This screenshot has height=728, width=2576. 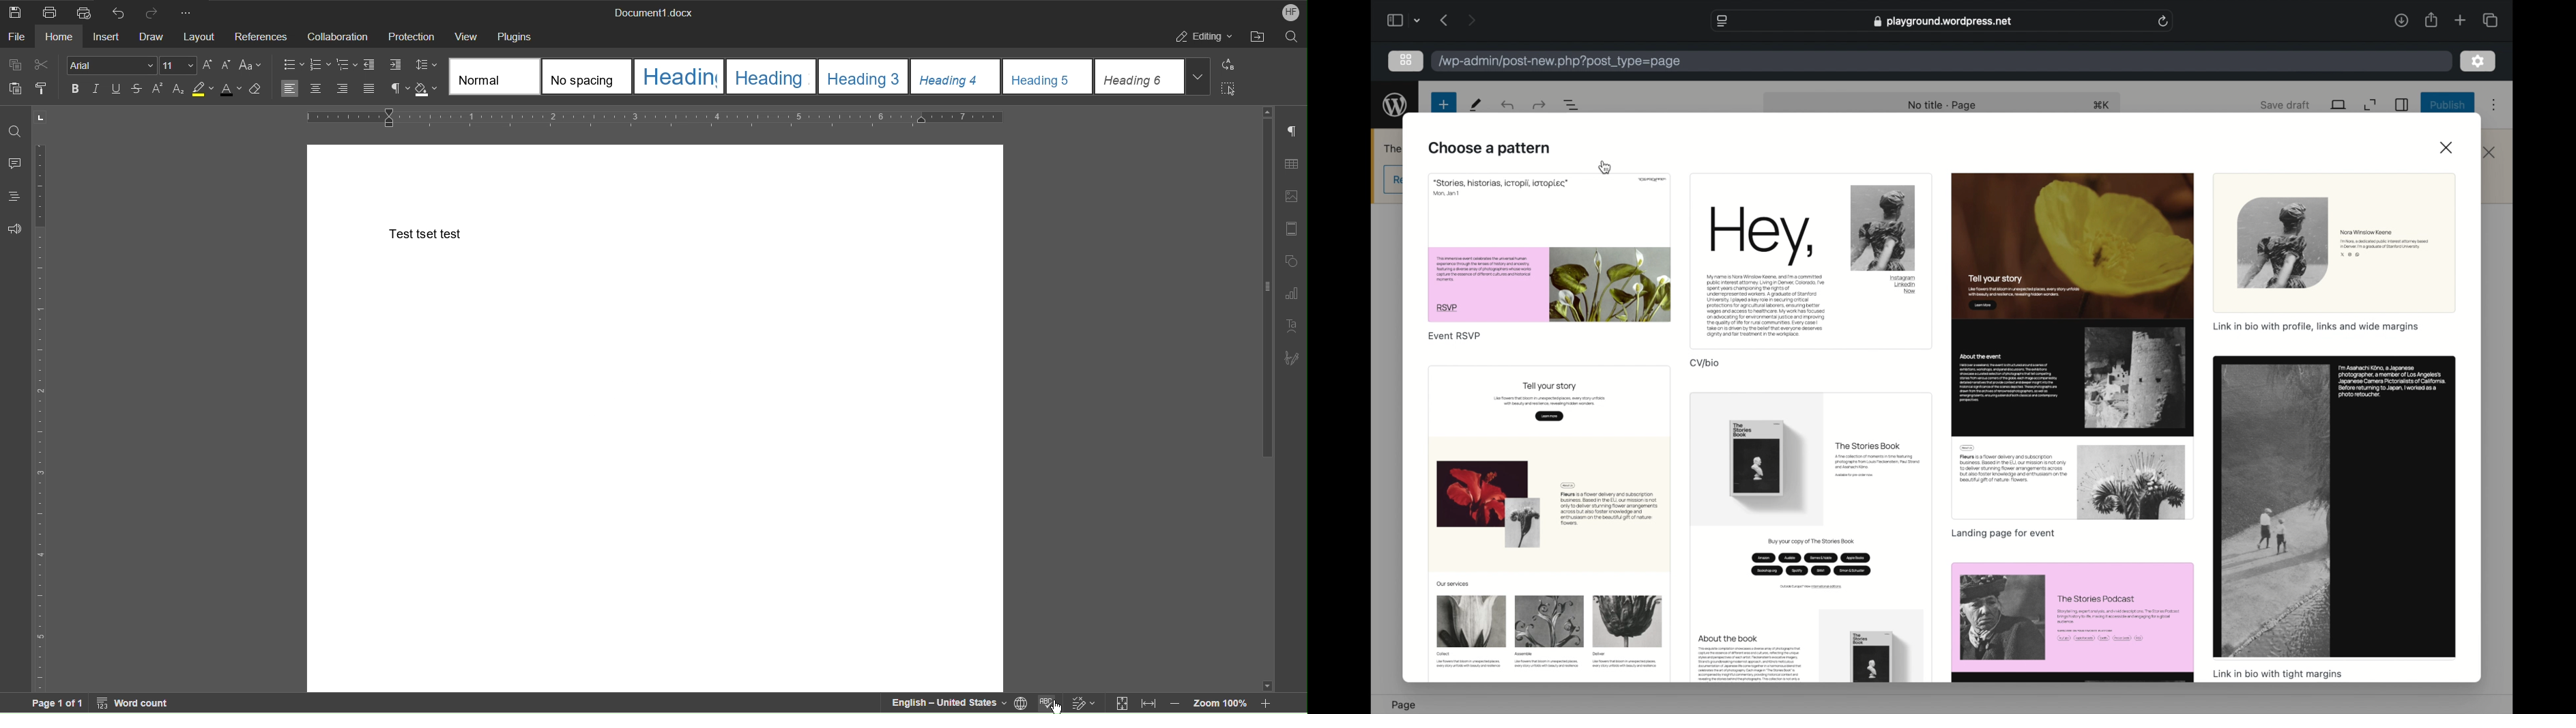 What do you see at coordinates (157, 89) in the screenshot?
I see `Superscript` at bounding box center [157, 89].